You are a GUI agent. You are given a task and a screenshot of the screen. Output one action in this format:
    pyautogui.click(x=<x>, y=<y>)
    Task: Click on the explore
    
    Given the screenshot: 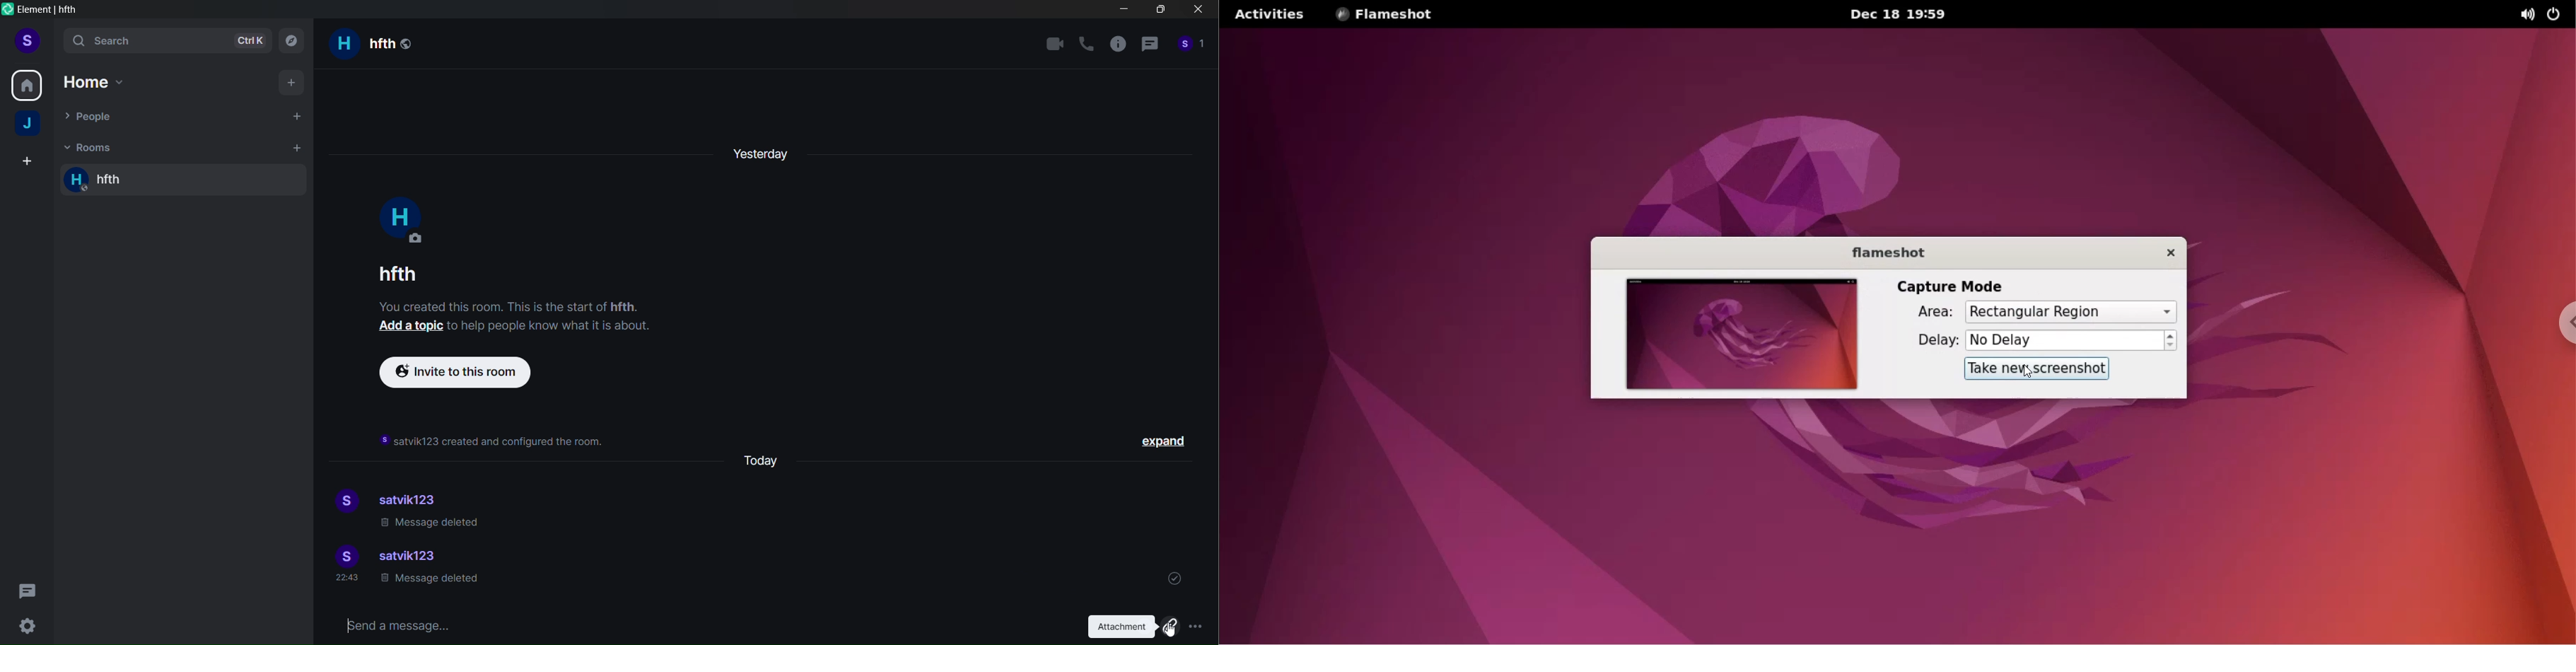 What is the action you would take?
    pyautogui.click(x=295, y=41)
    